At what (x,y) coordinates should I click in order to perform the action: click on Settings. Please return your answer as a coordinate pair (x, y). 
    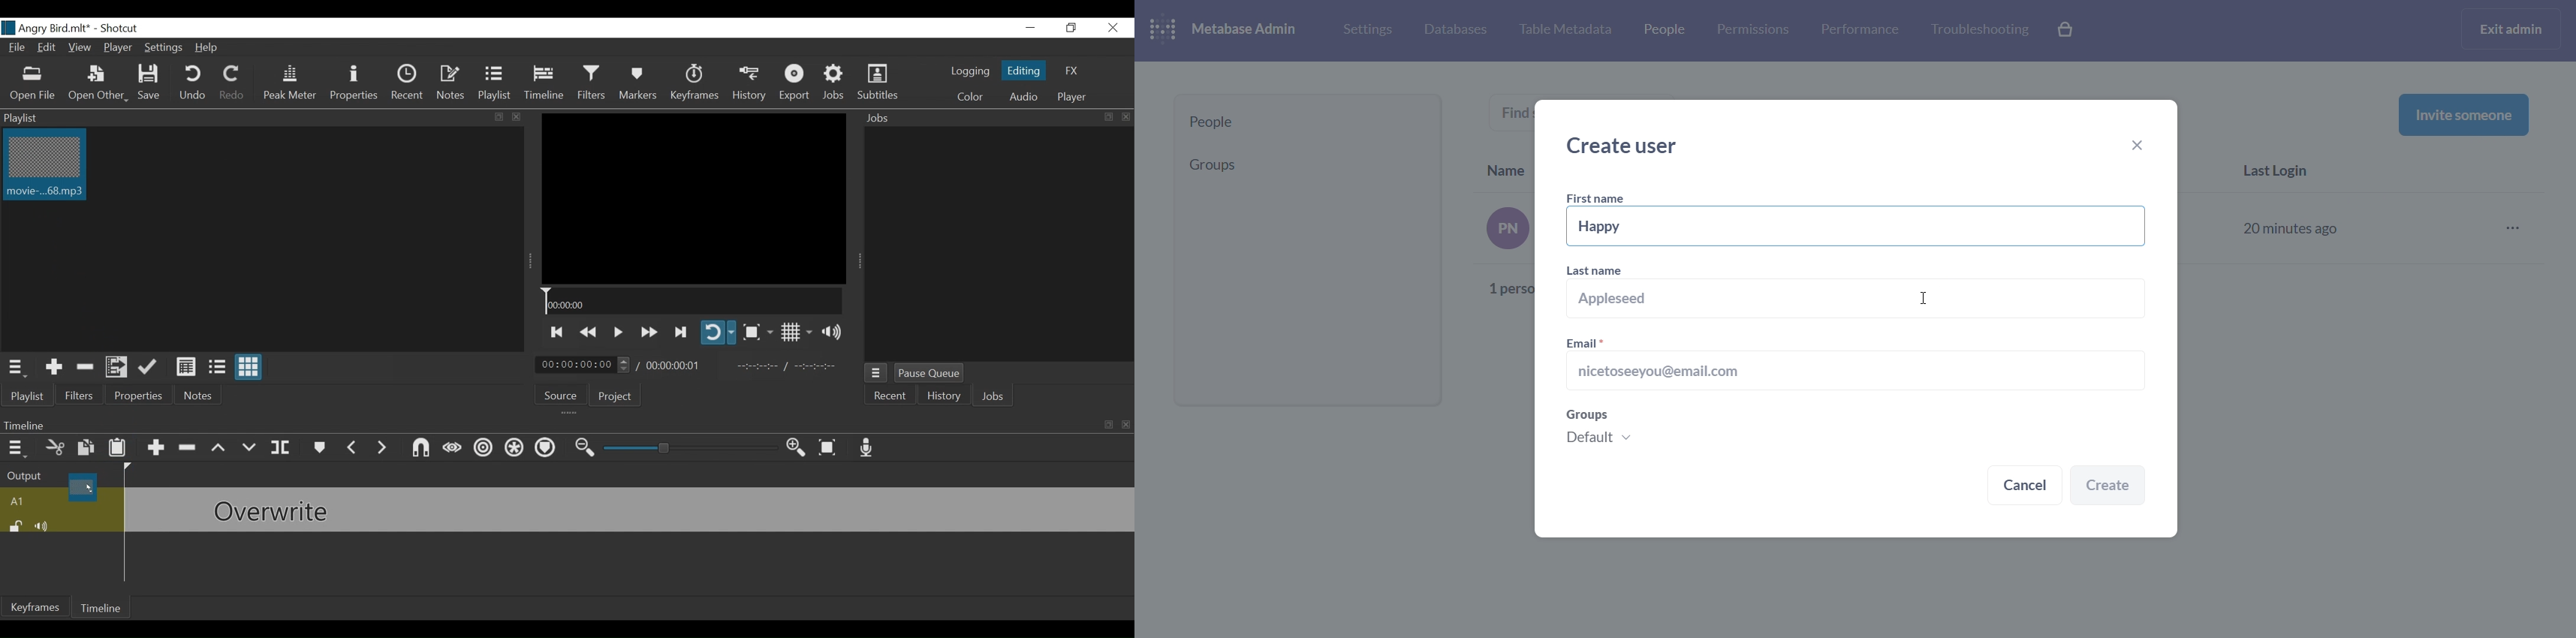
    Looking at the image, I should click on (162, 48).